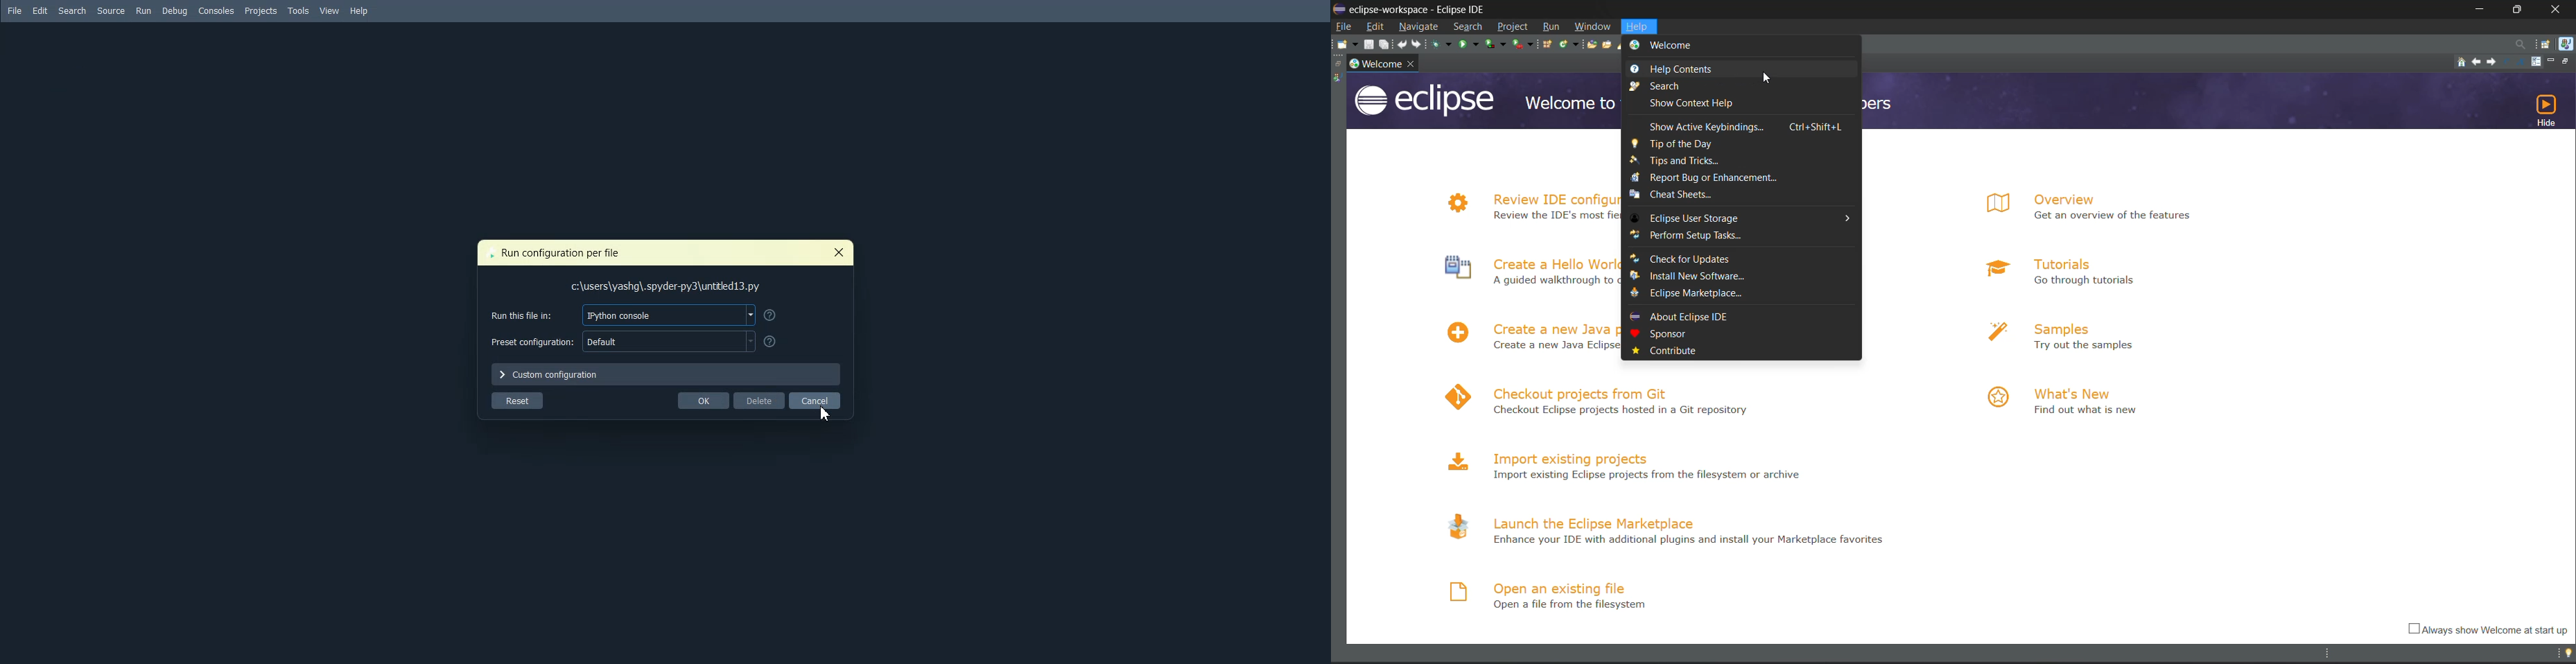 The image size is (2576, 672). What do you see at coordinates (704, 400) in the screenshot?
I see `OK` at bounding box center [704, 400].